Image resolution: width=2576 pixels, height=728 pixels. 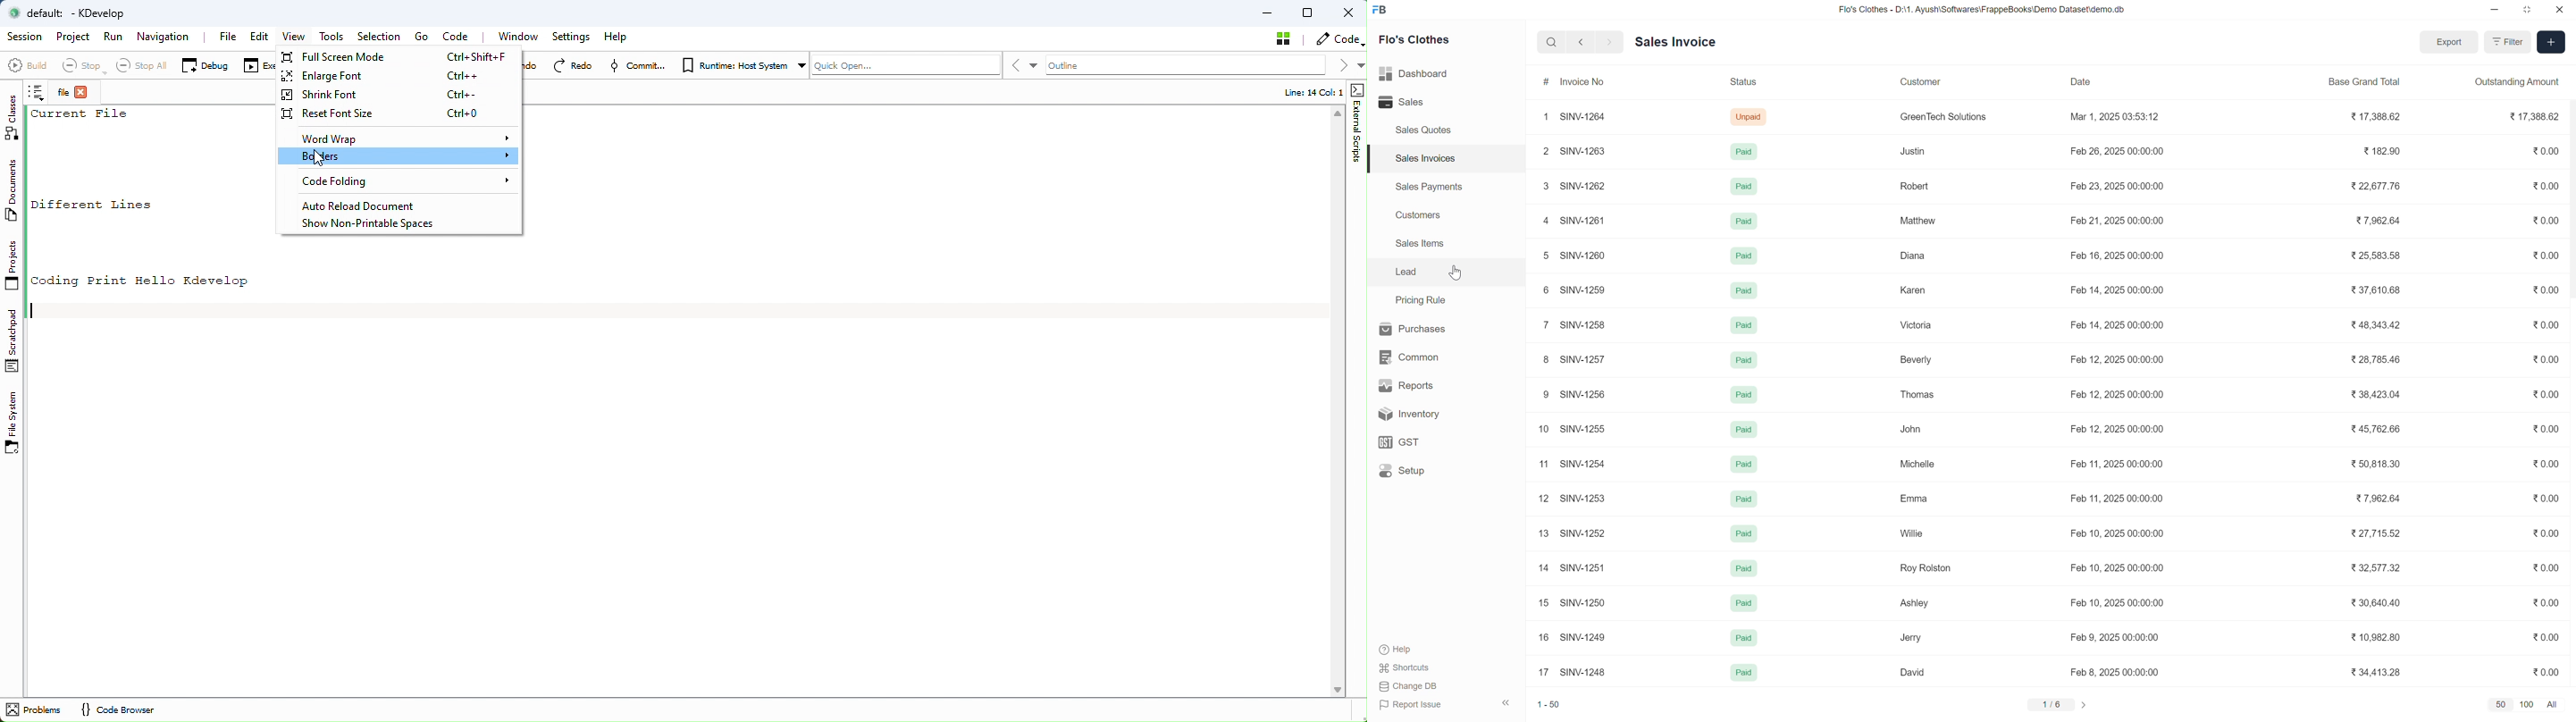 What do you see at coordinates (1541, 220) in the screenshot?
I see `4` at bounding box center [1541, 220].